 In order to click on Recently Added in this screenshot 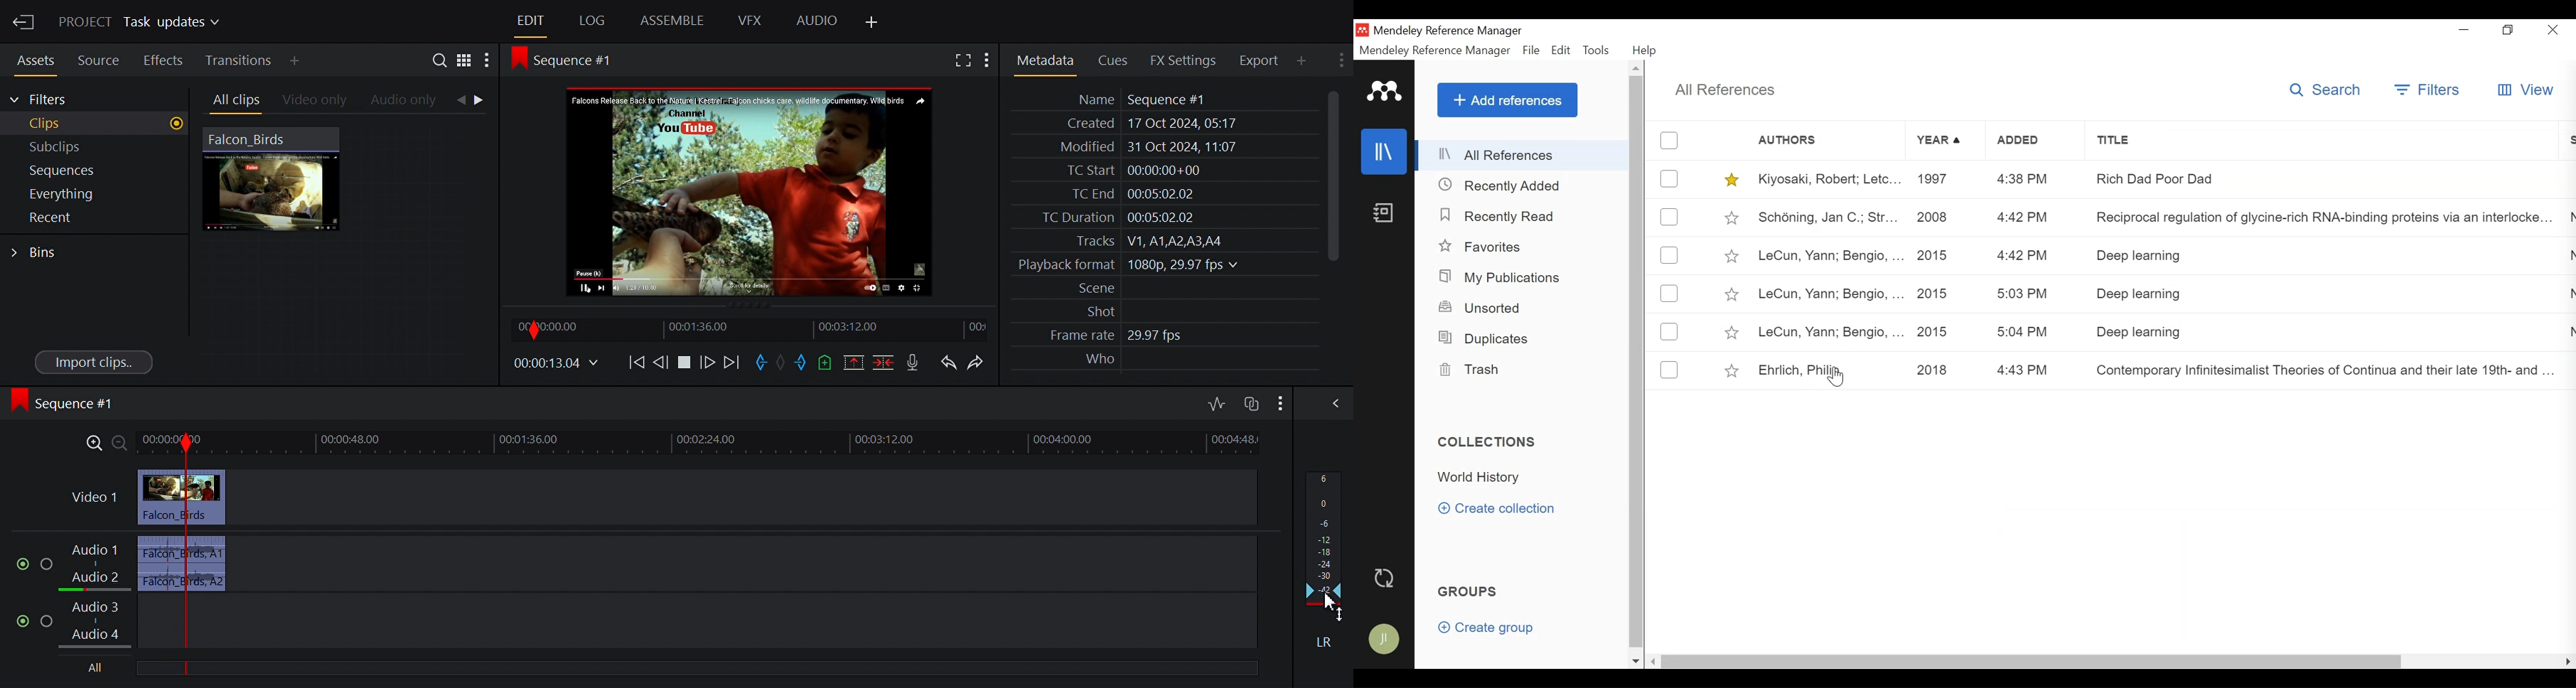, I will do `click(1501, 215)`.